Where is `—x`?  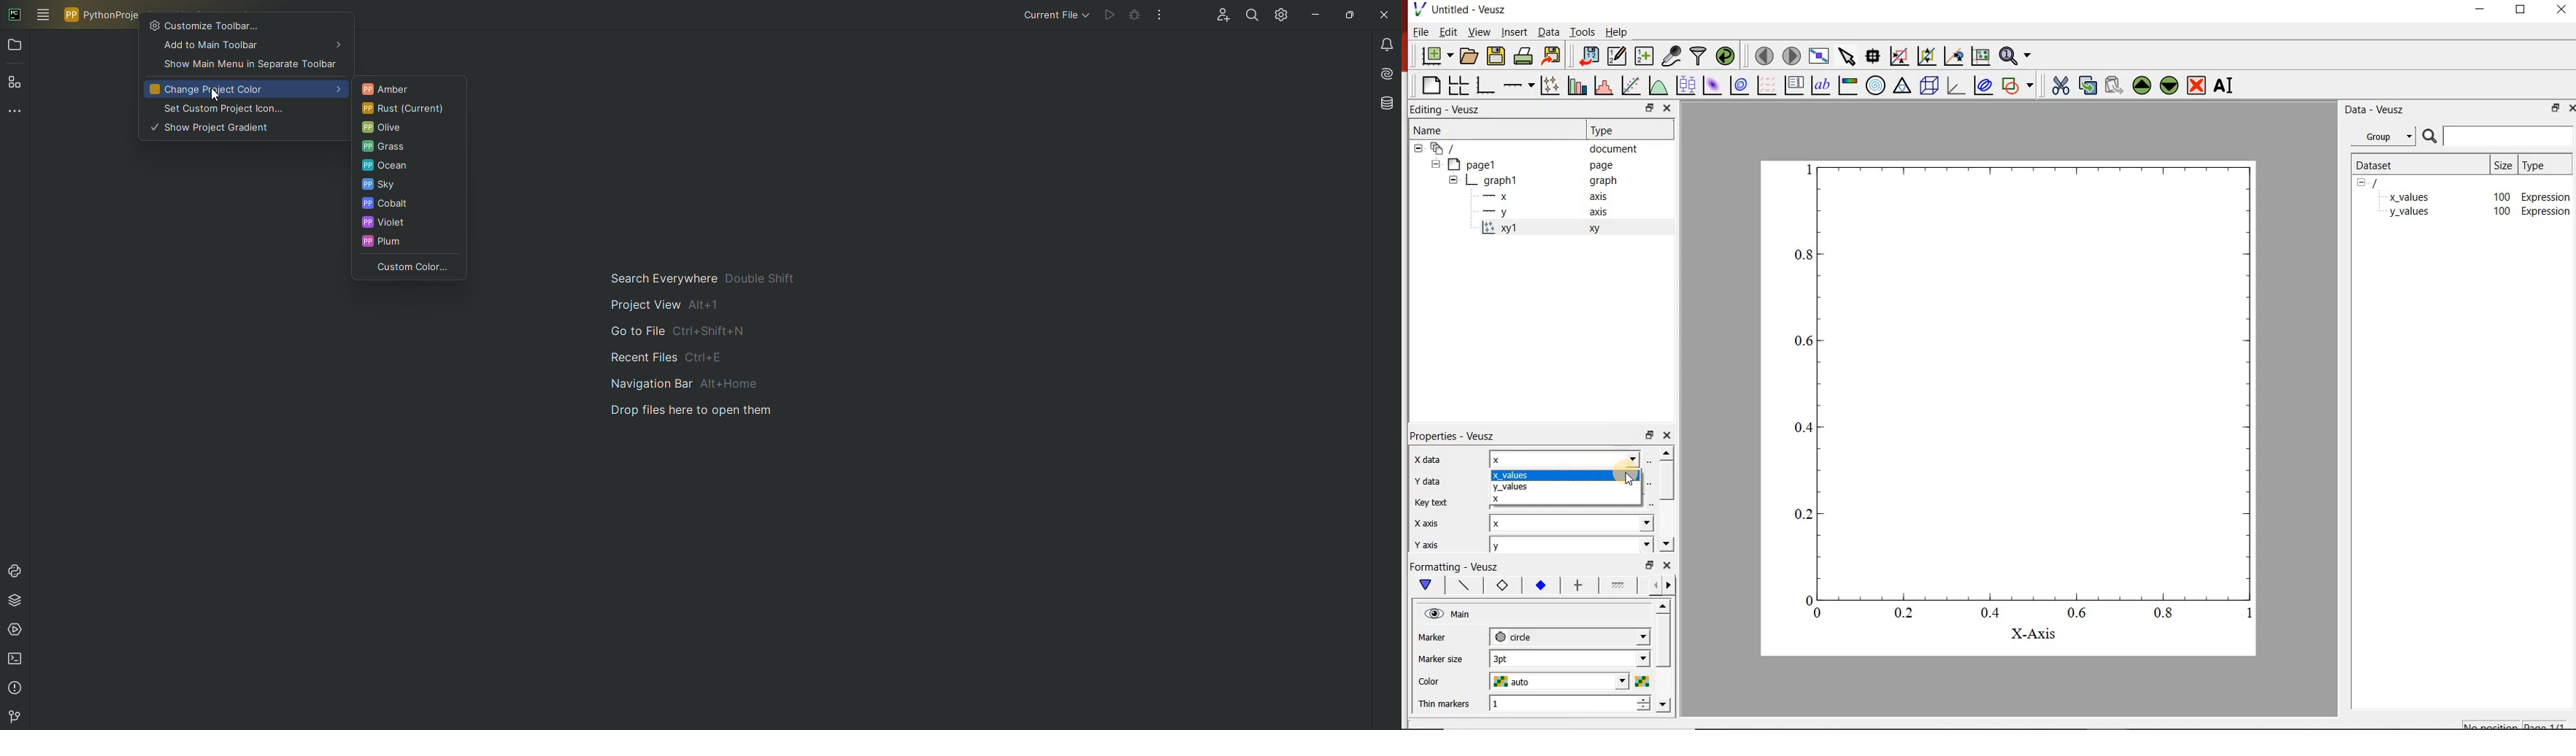
—x is located at coordinates (1499, 195).